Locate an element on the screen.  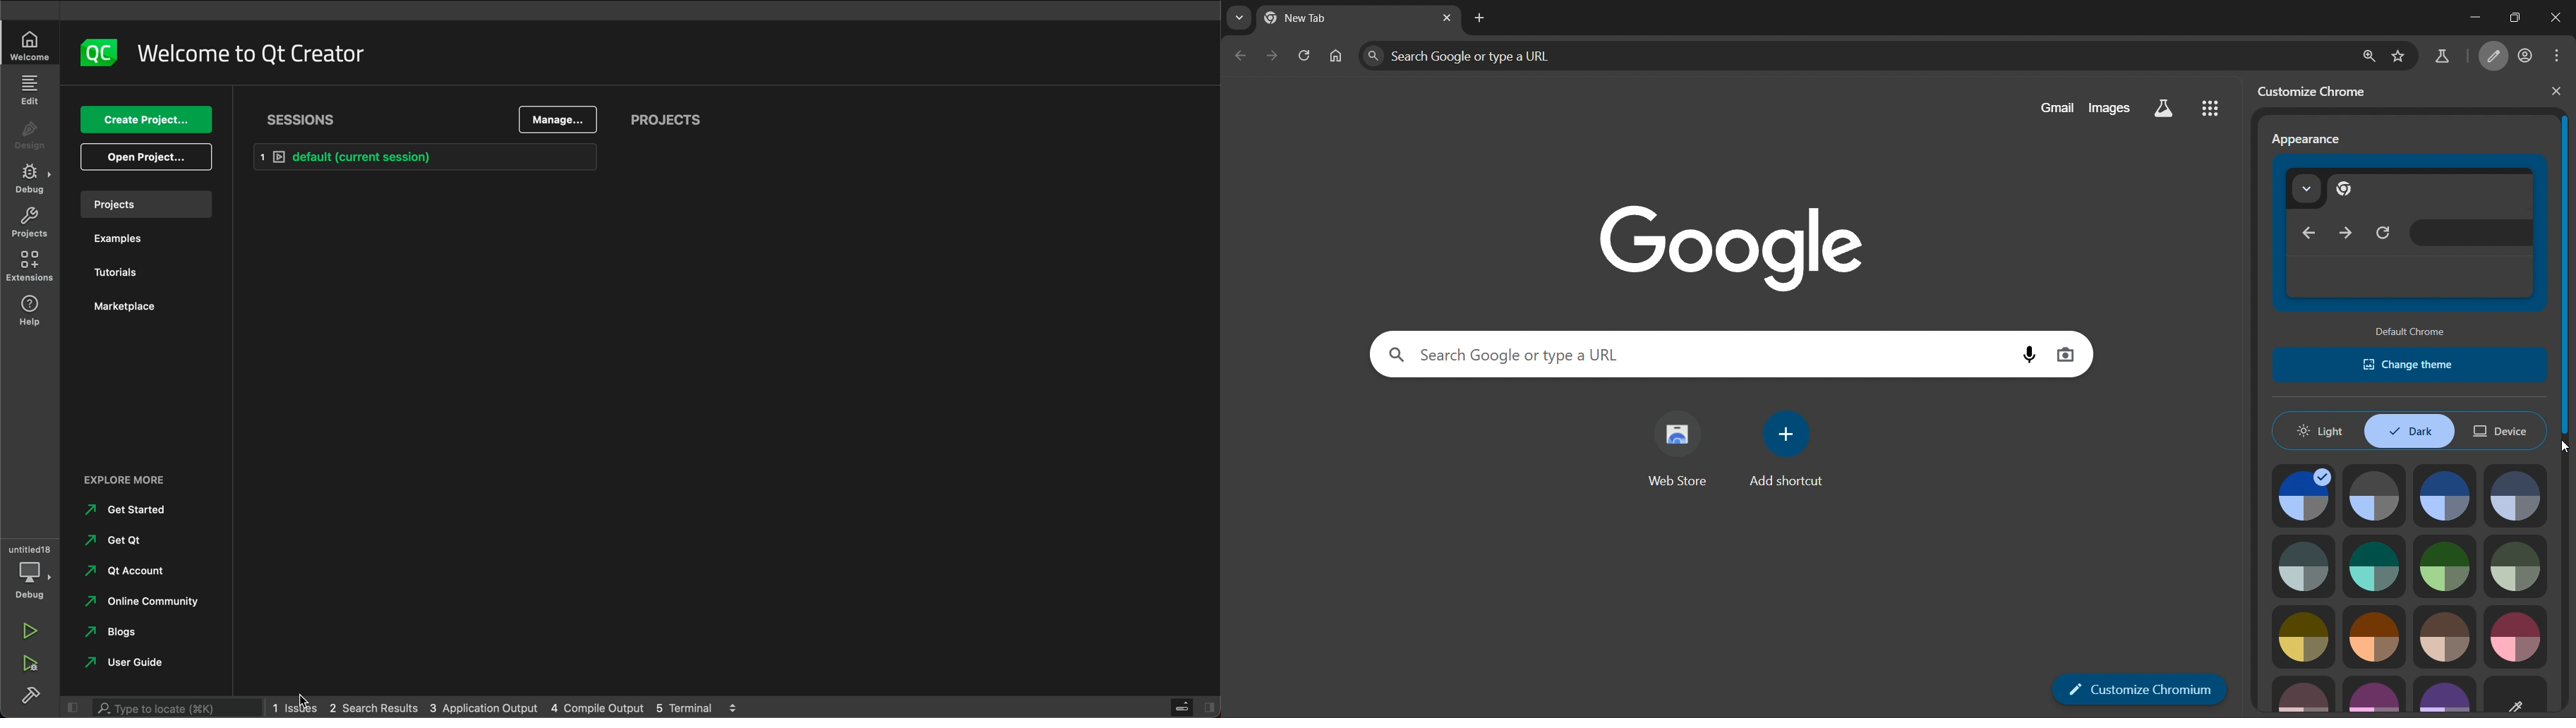
4 compile output is located at coordinates (596, 706).